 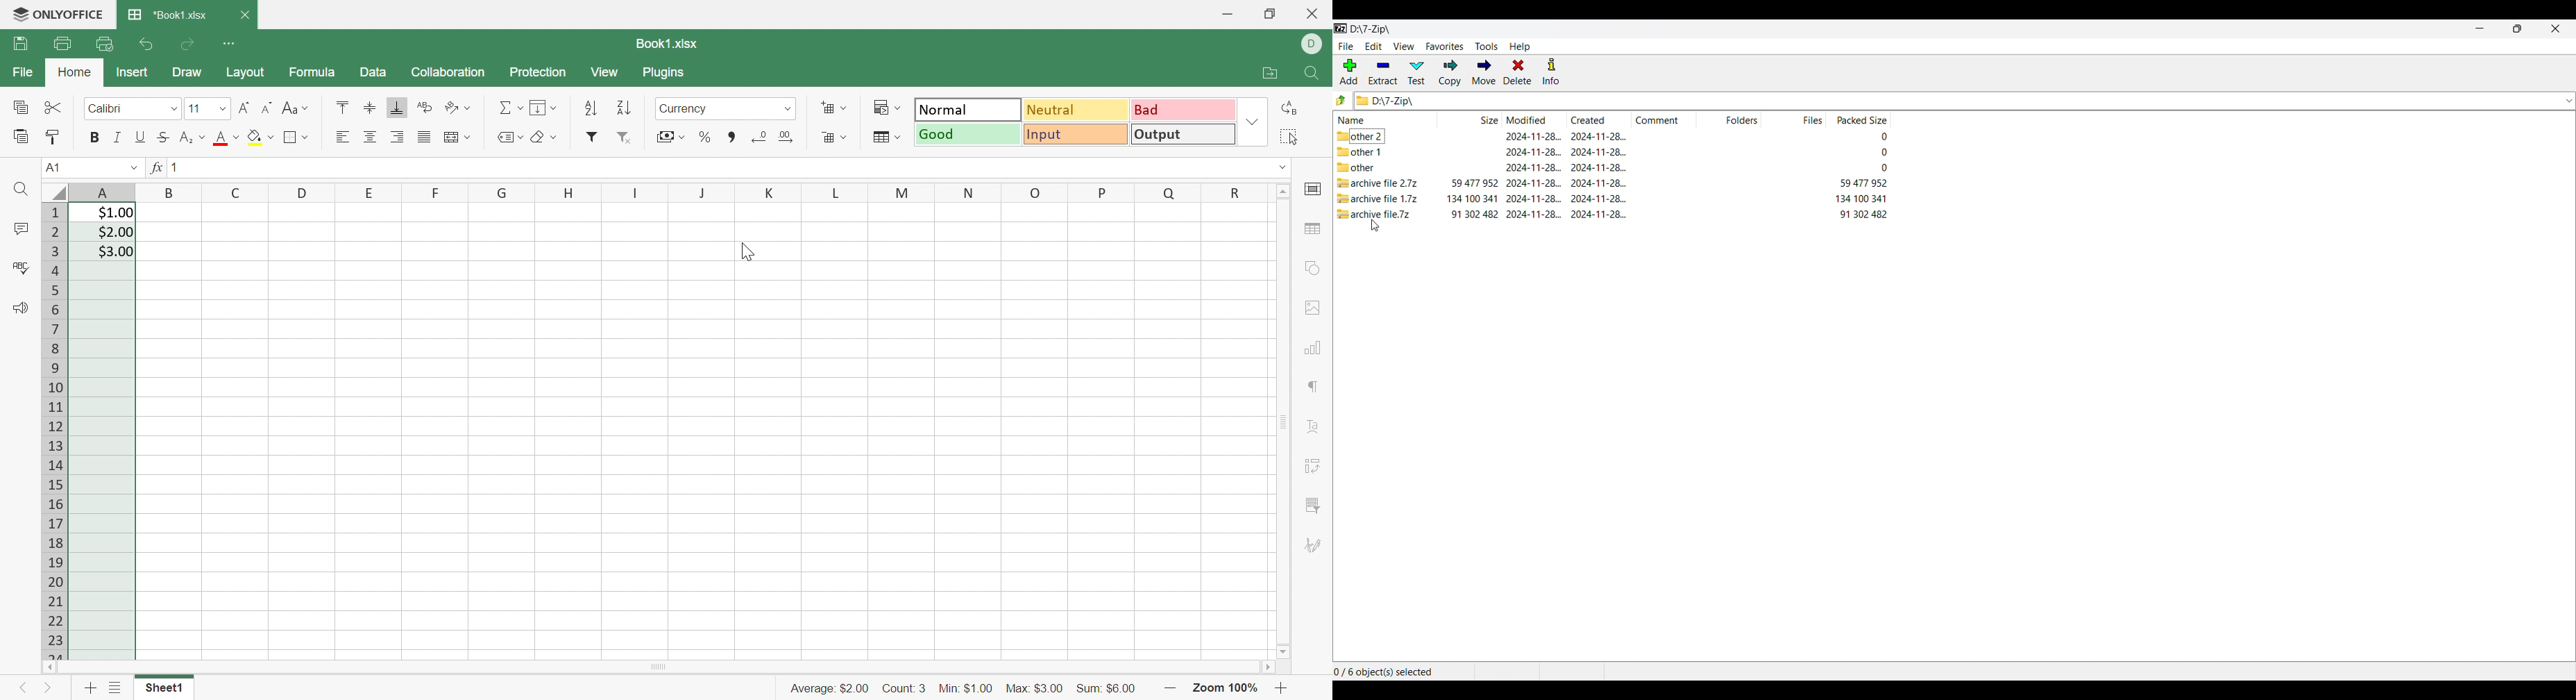 What do you see at coordinates (1472, 198) in the screenshot?
I see `size` at bounding box center [1472, 198].